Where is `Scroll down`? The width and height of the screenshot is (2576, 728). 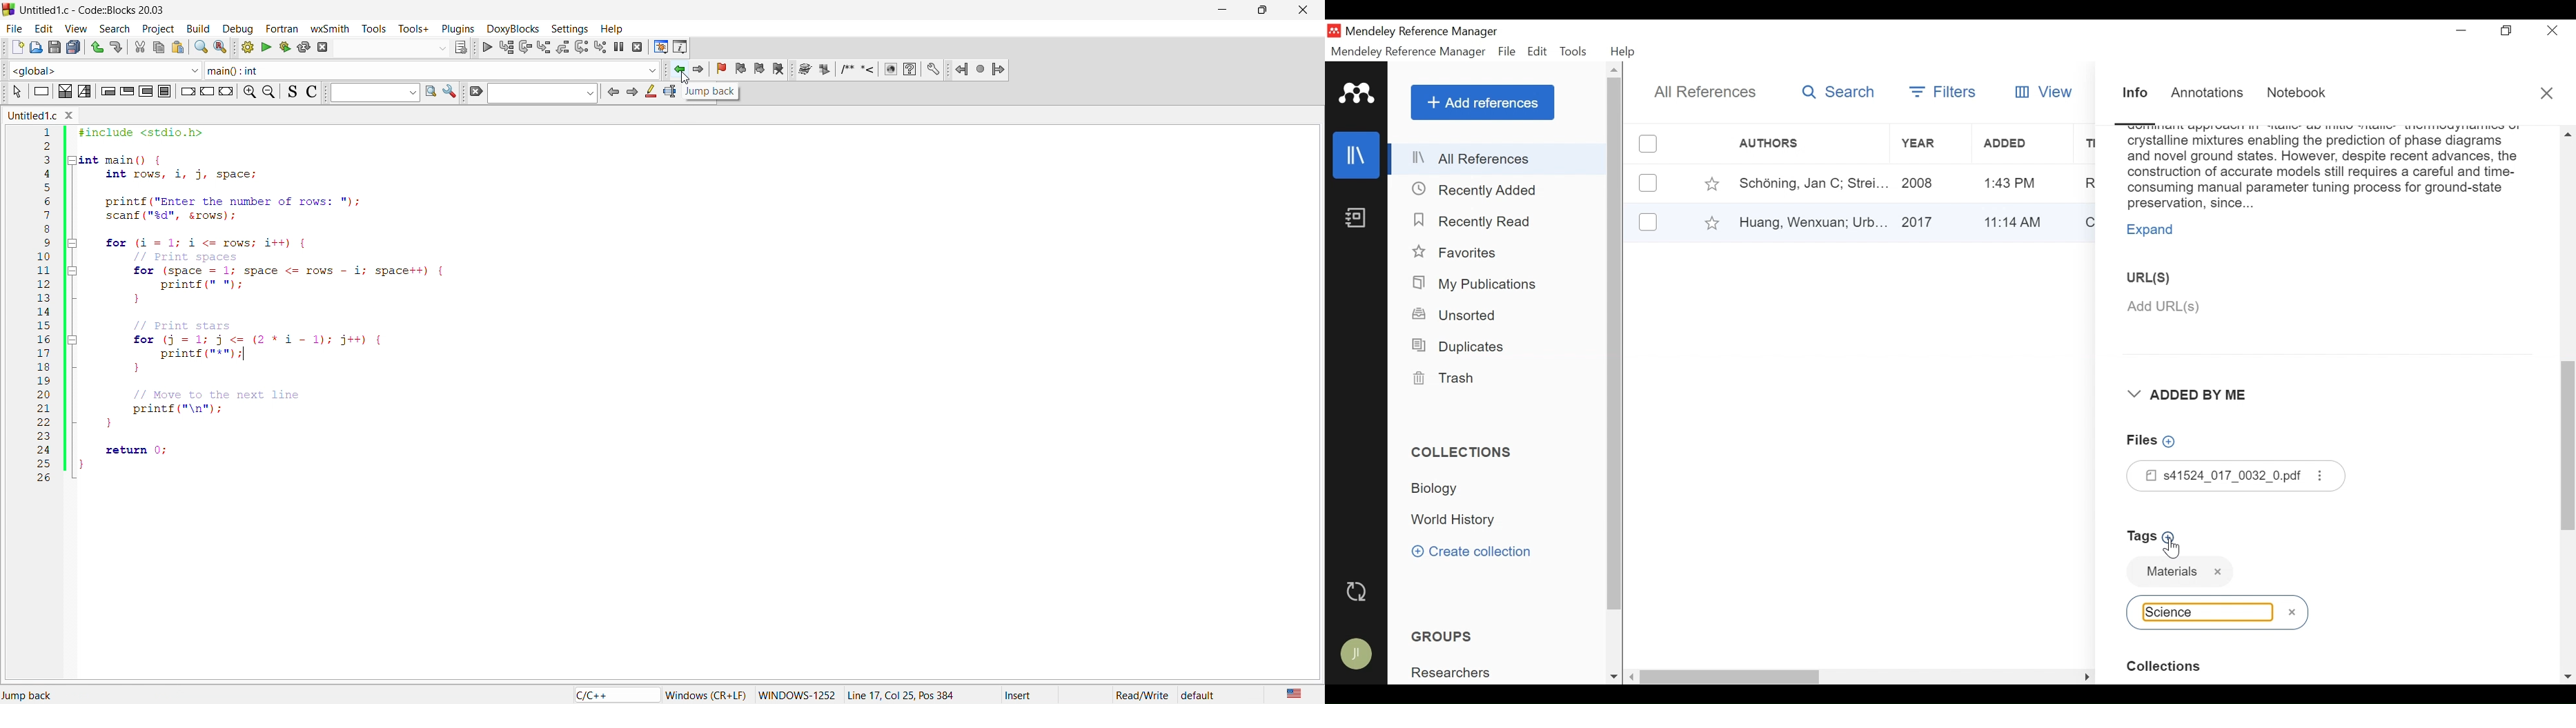 Scroll down is located at coordinates (2568, 678).